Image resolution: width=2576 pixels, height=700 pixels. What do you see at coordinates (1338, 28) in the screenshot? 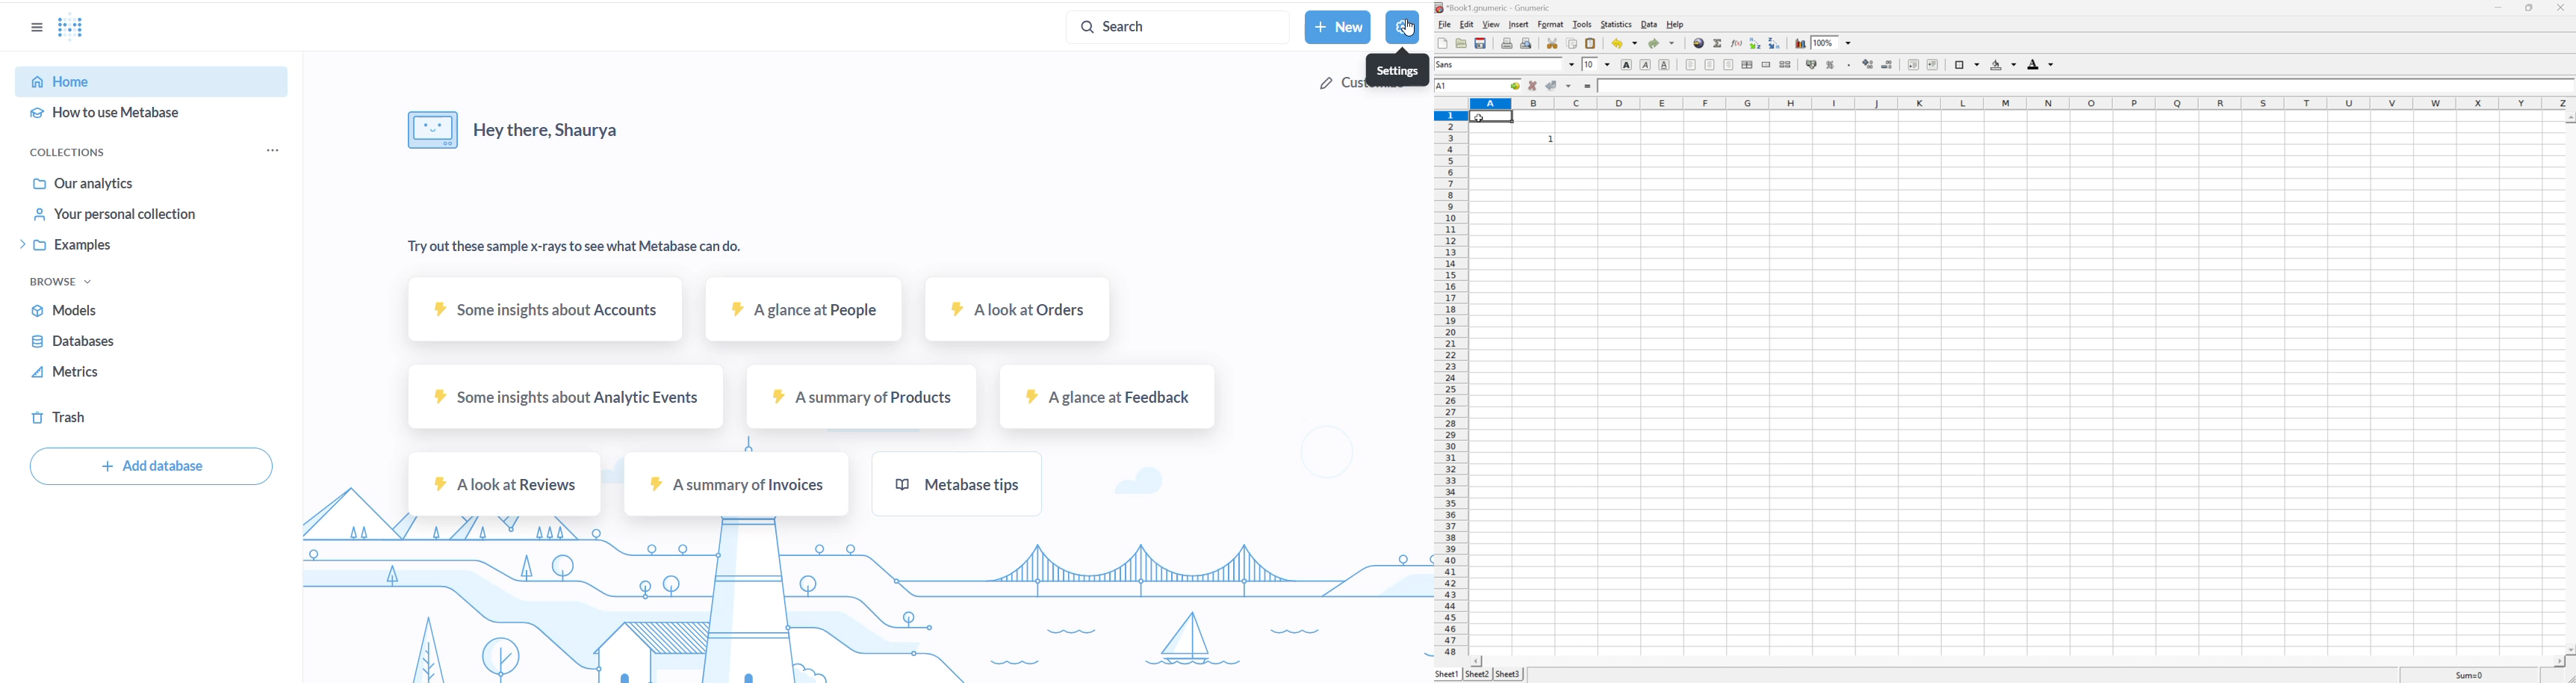
I see `new button` at bounding box center [1338, 28].